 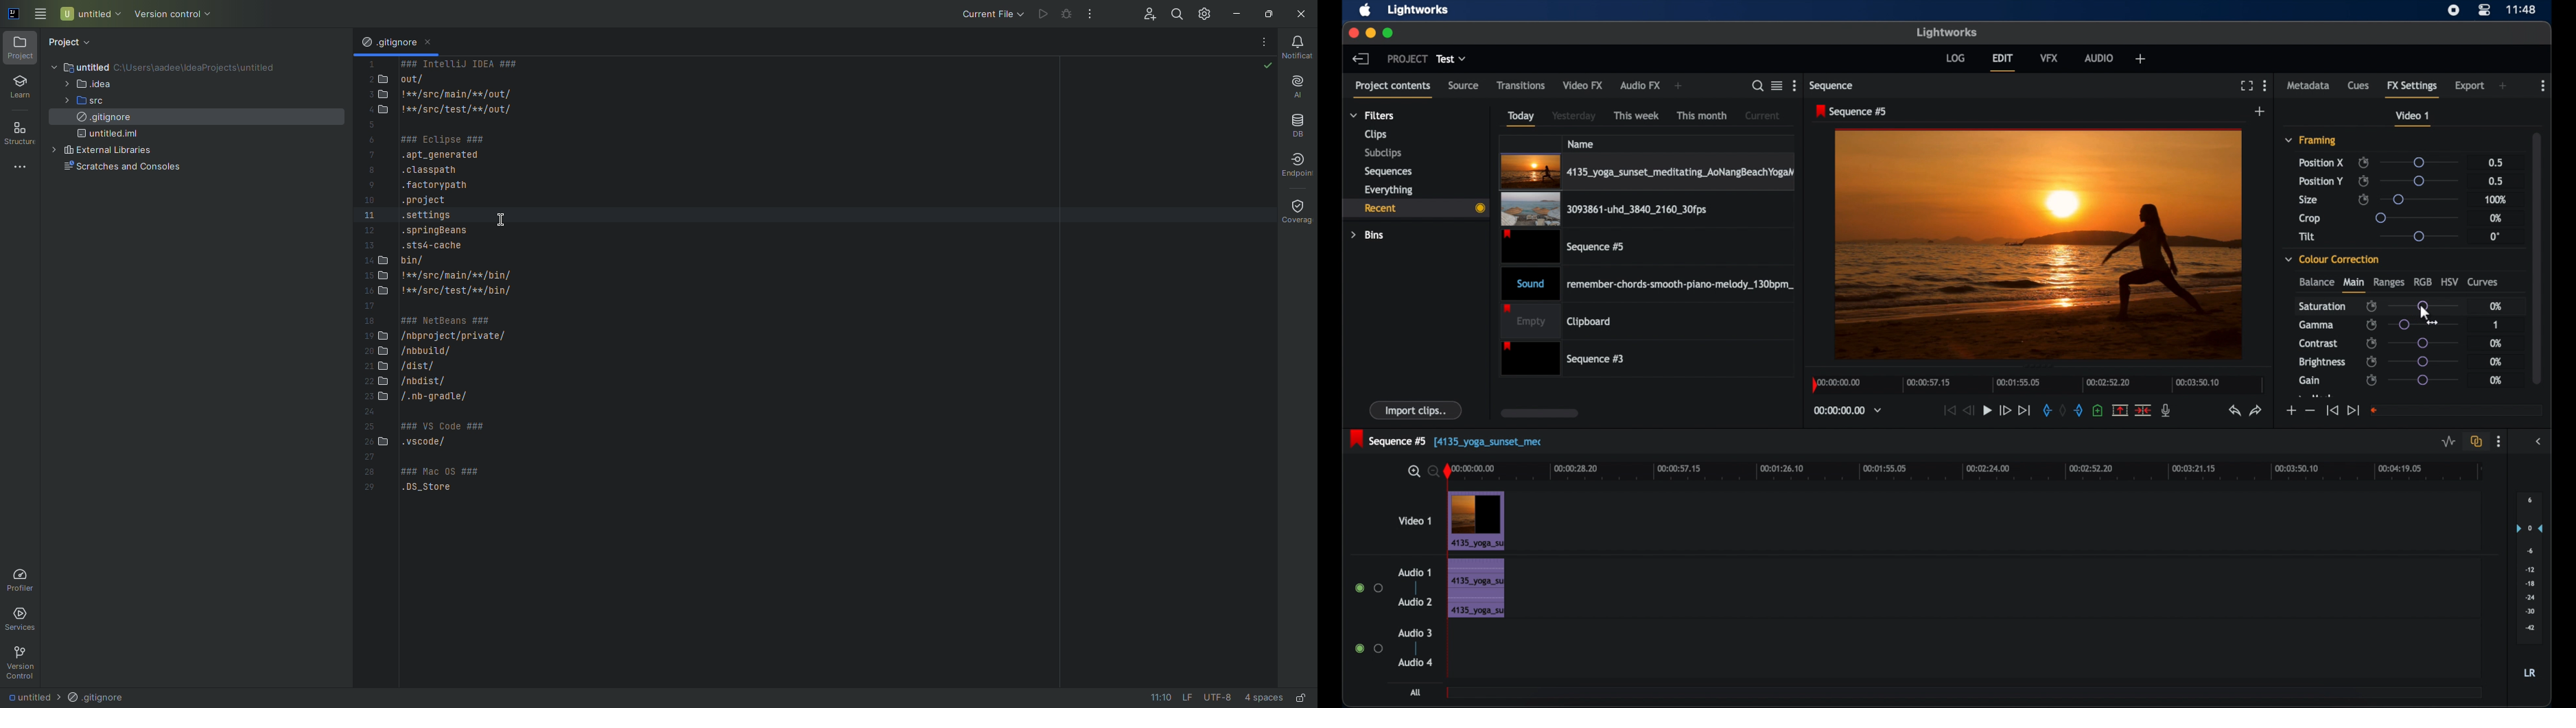 What do you see at coordinates (2079, 410) in the screenshot?
I see `out mark` at bounding box center [2079, 410].